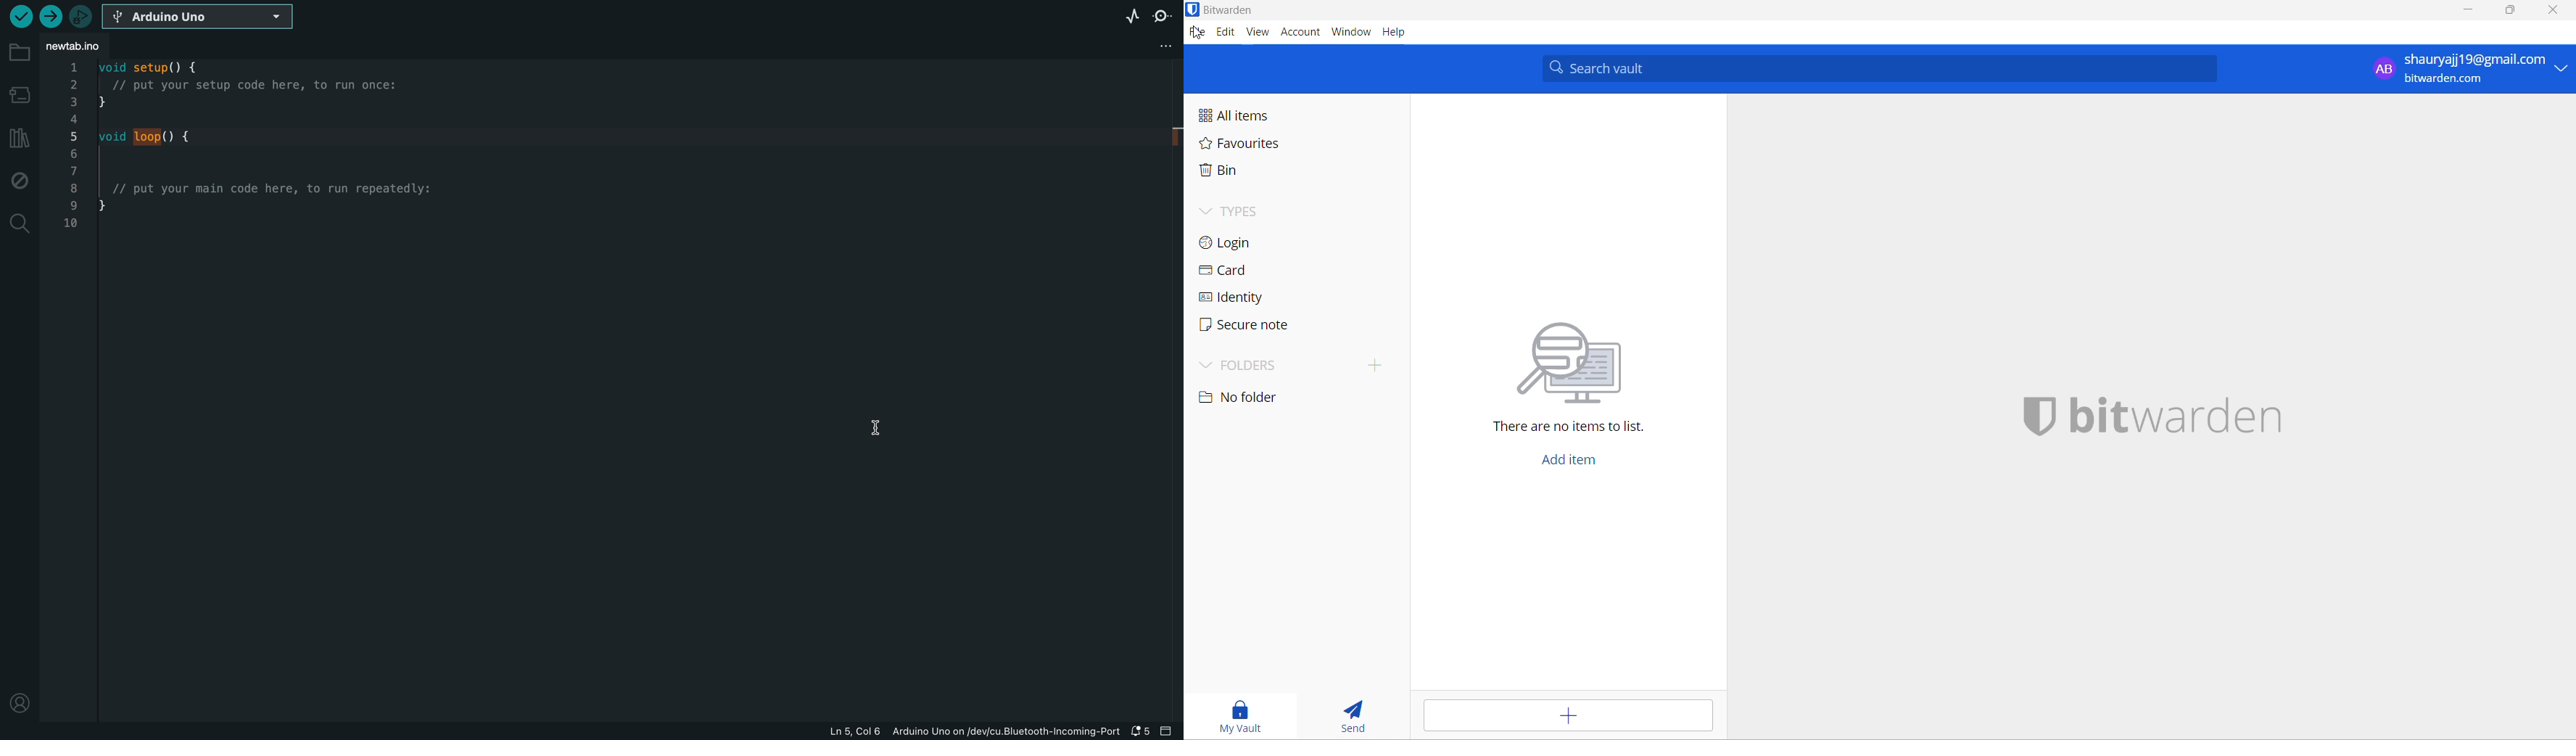  I want to click on window, so click(1351, 33).